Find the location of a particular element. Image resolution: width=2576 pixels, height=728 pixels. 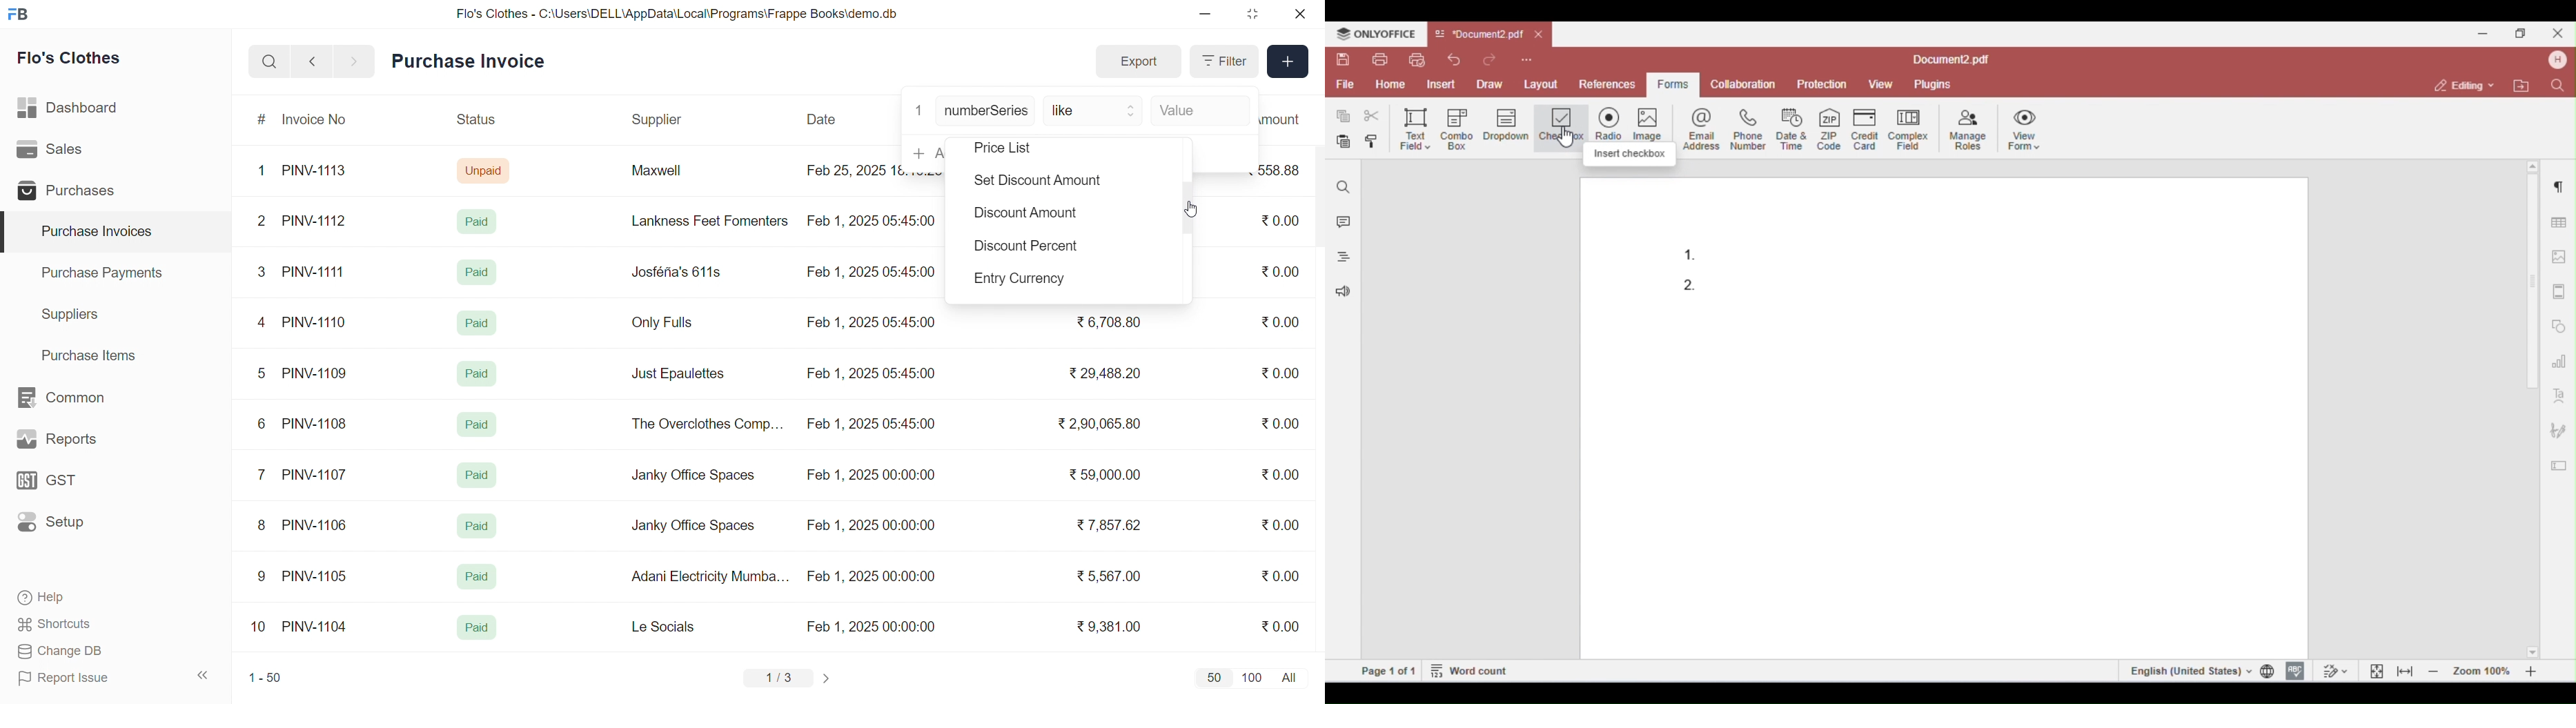

5 is located at coordinates (261, 373).